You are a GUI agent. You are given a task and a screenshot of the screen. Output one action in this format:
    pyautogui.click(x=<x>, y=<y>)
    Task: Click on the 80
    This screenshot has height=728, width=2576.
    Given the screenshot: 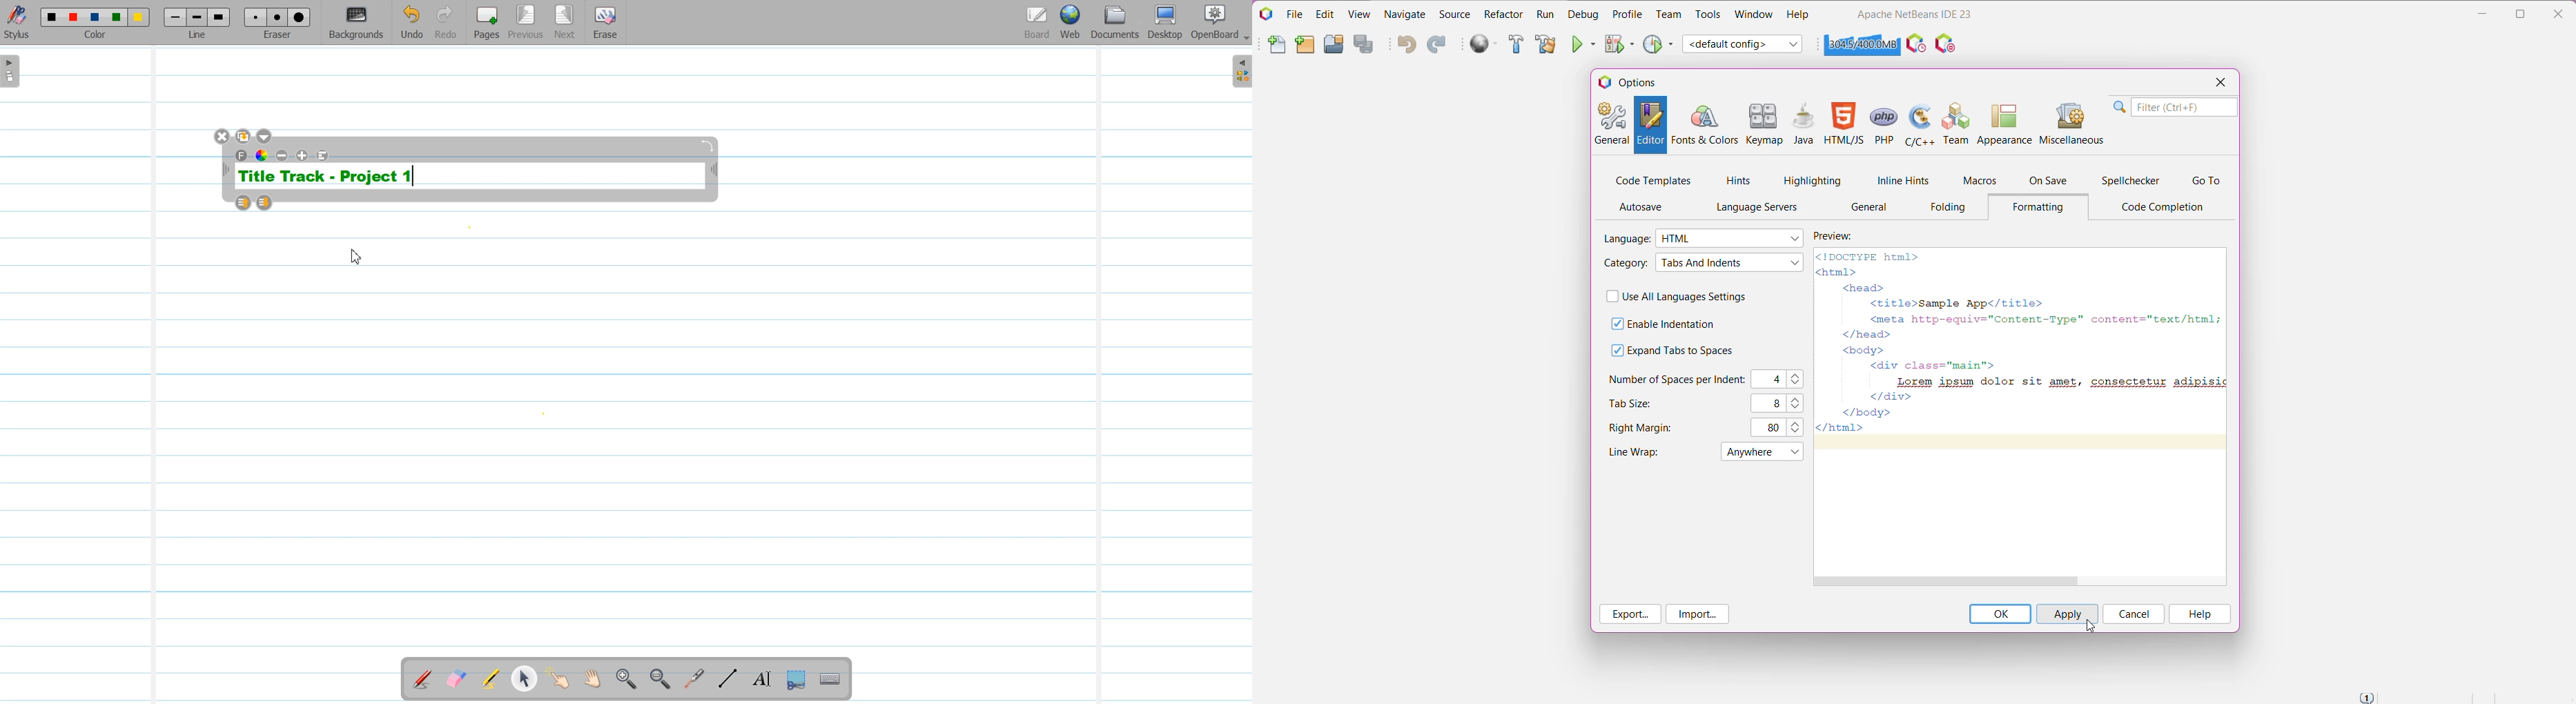 What is the action you would take?
    pyautogui.click(x=1771, y=427)
    